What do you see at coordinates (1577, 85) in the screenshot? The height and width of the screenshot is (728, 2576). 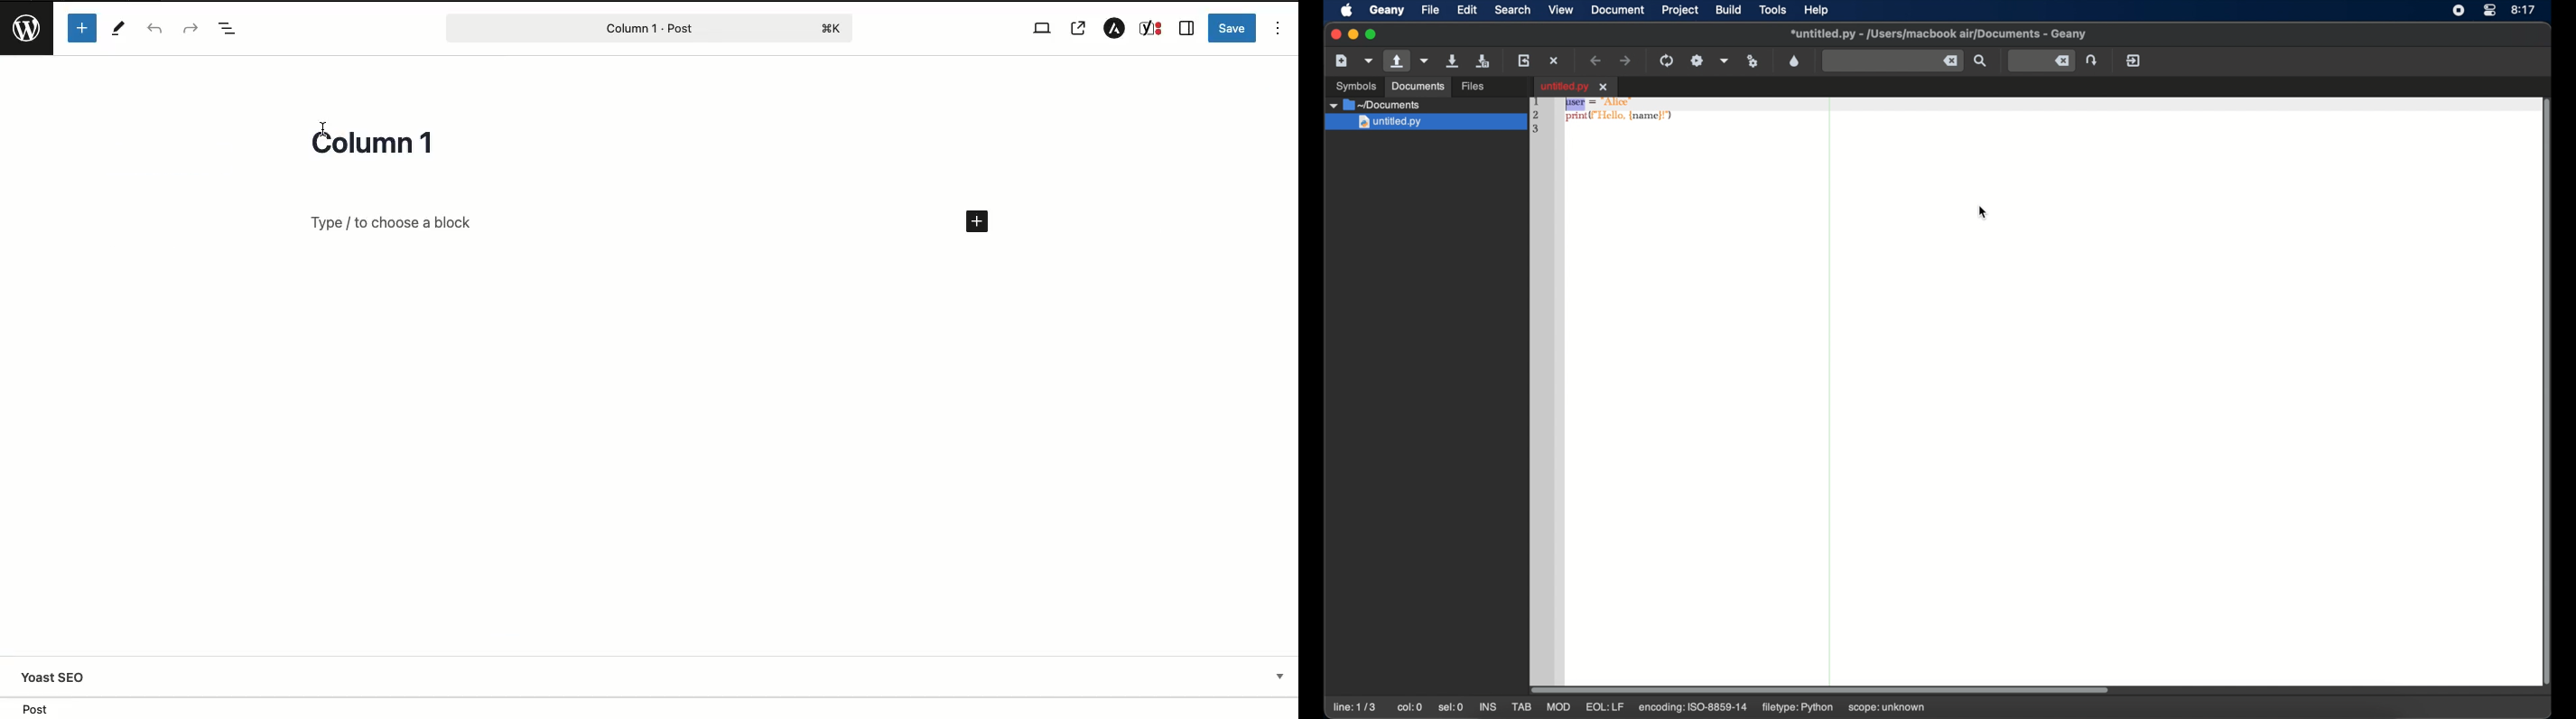 I see `tab` at bounding box center [1577, 85].